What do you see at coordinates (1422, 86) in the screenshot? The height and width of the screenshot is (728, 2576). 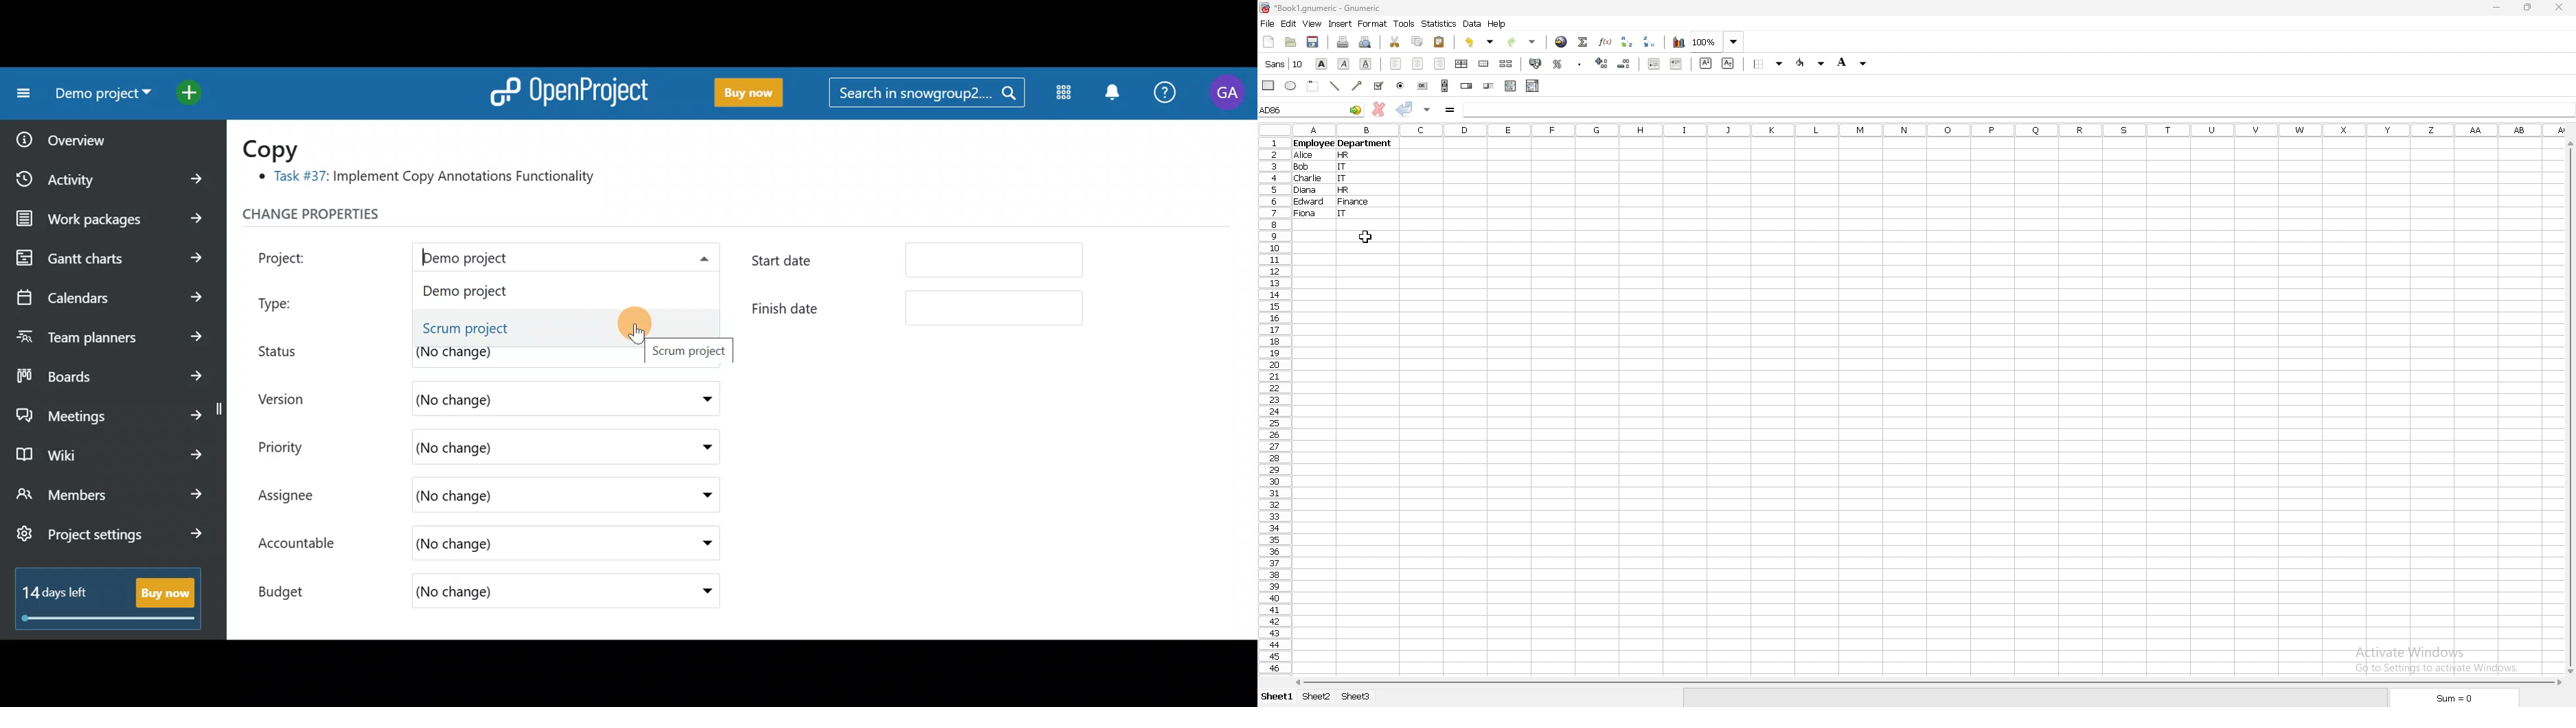 I see `button` at bounding box center [1422, 86].